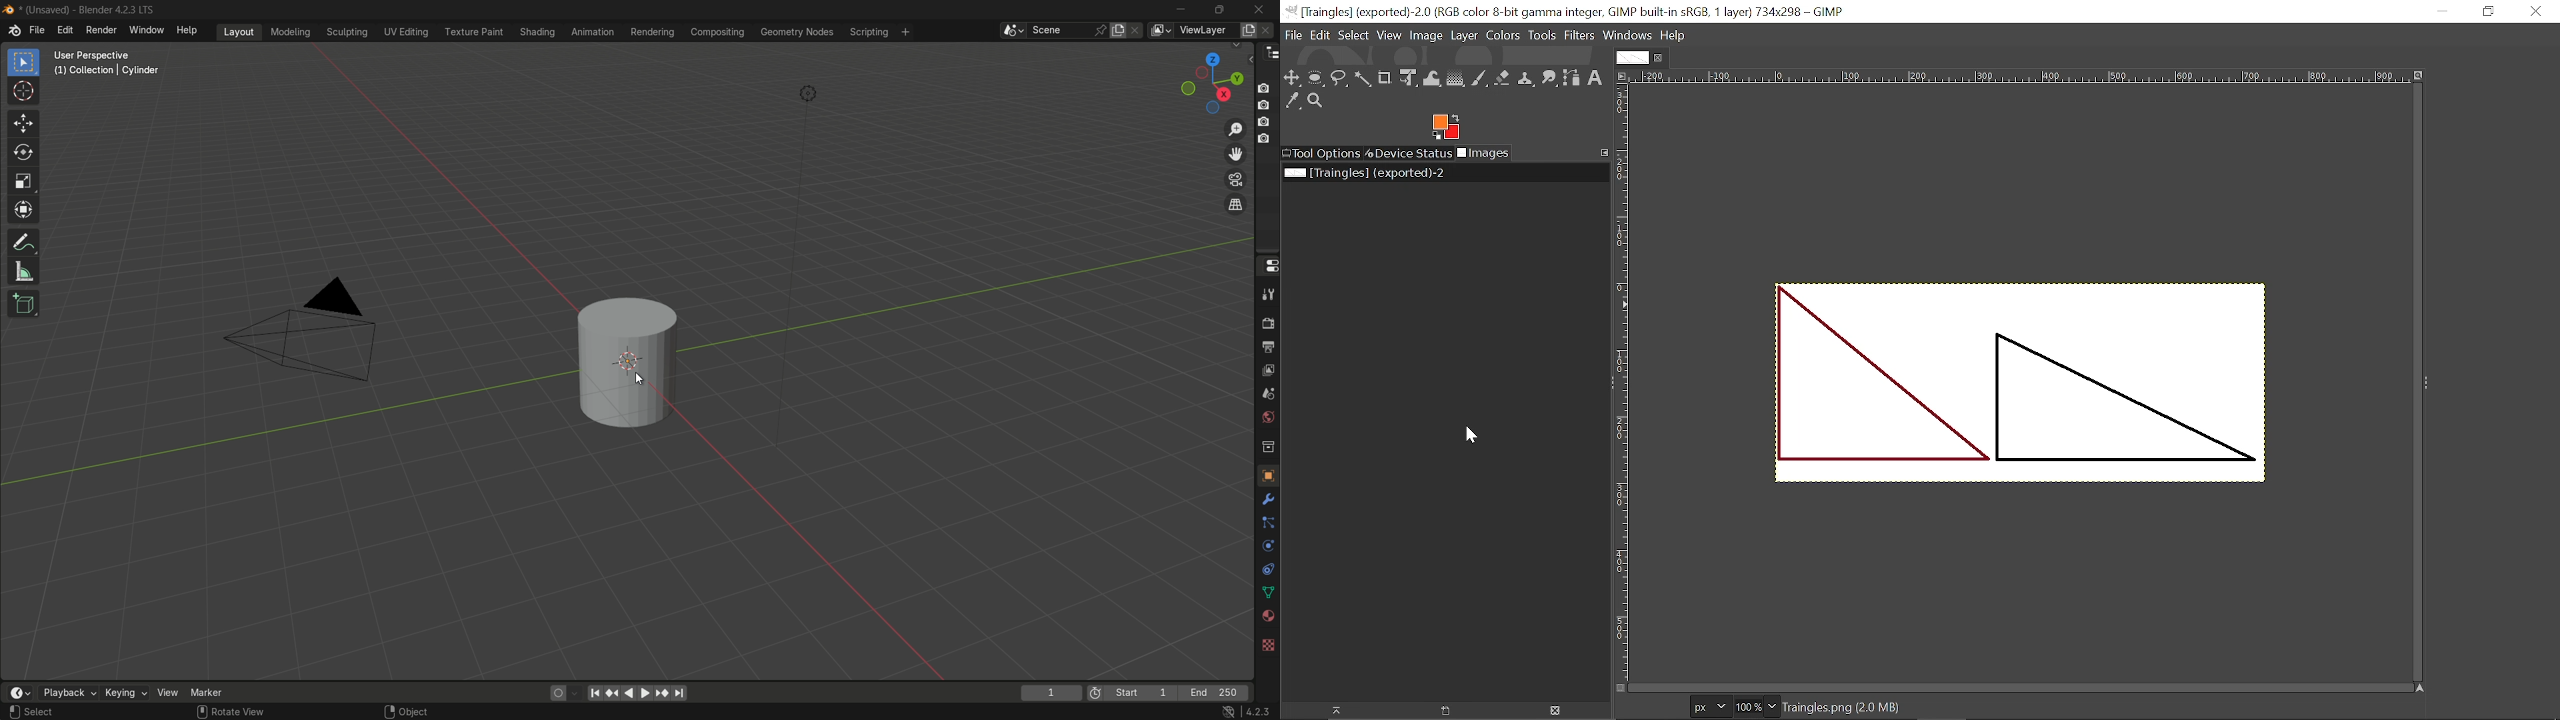 The image size is (2576, 728). What do you see at coordinates (1248, 31) in the screenshot?
I see `add viewlayer` at bounding box center [1248, 31].